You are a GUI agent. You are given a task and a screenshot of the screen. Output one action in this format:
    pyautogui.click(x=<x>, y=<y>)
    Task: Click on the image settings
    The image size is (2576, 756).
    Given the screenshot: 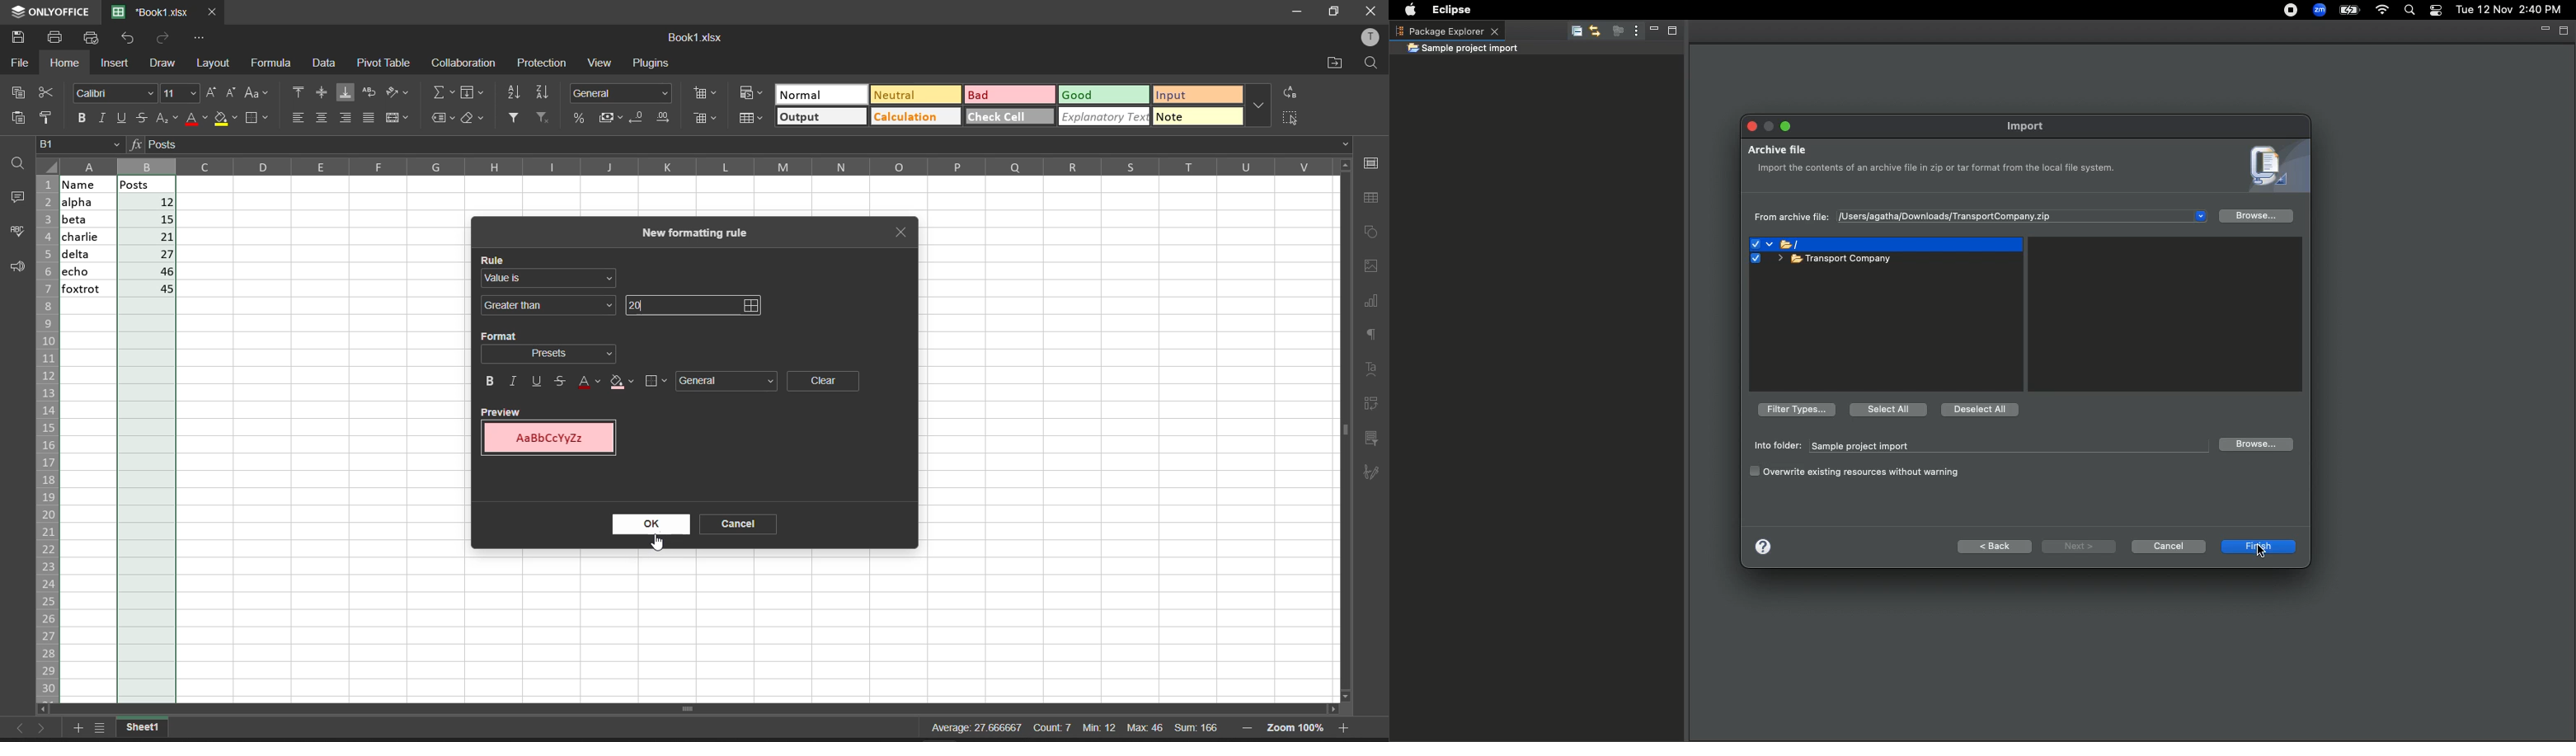 What is the action you would take?
    pyautogui.click(x=1376, y=267)
    